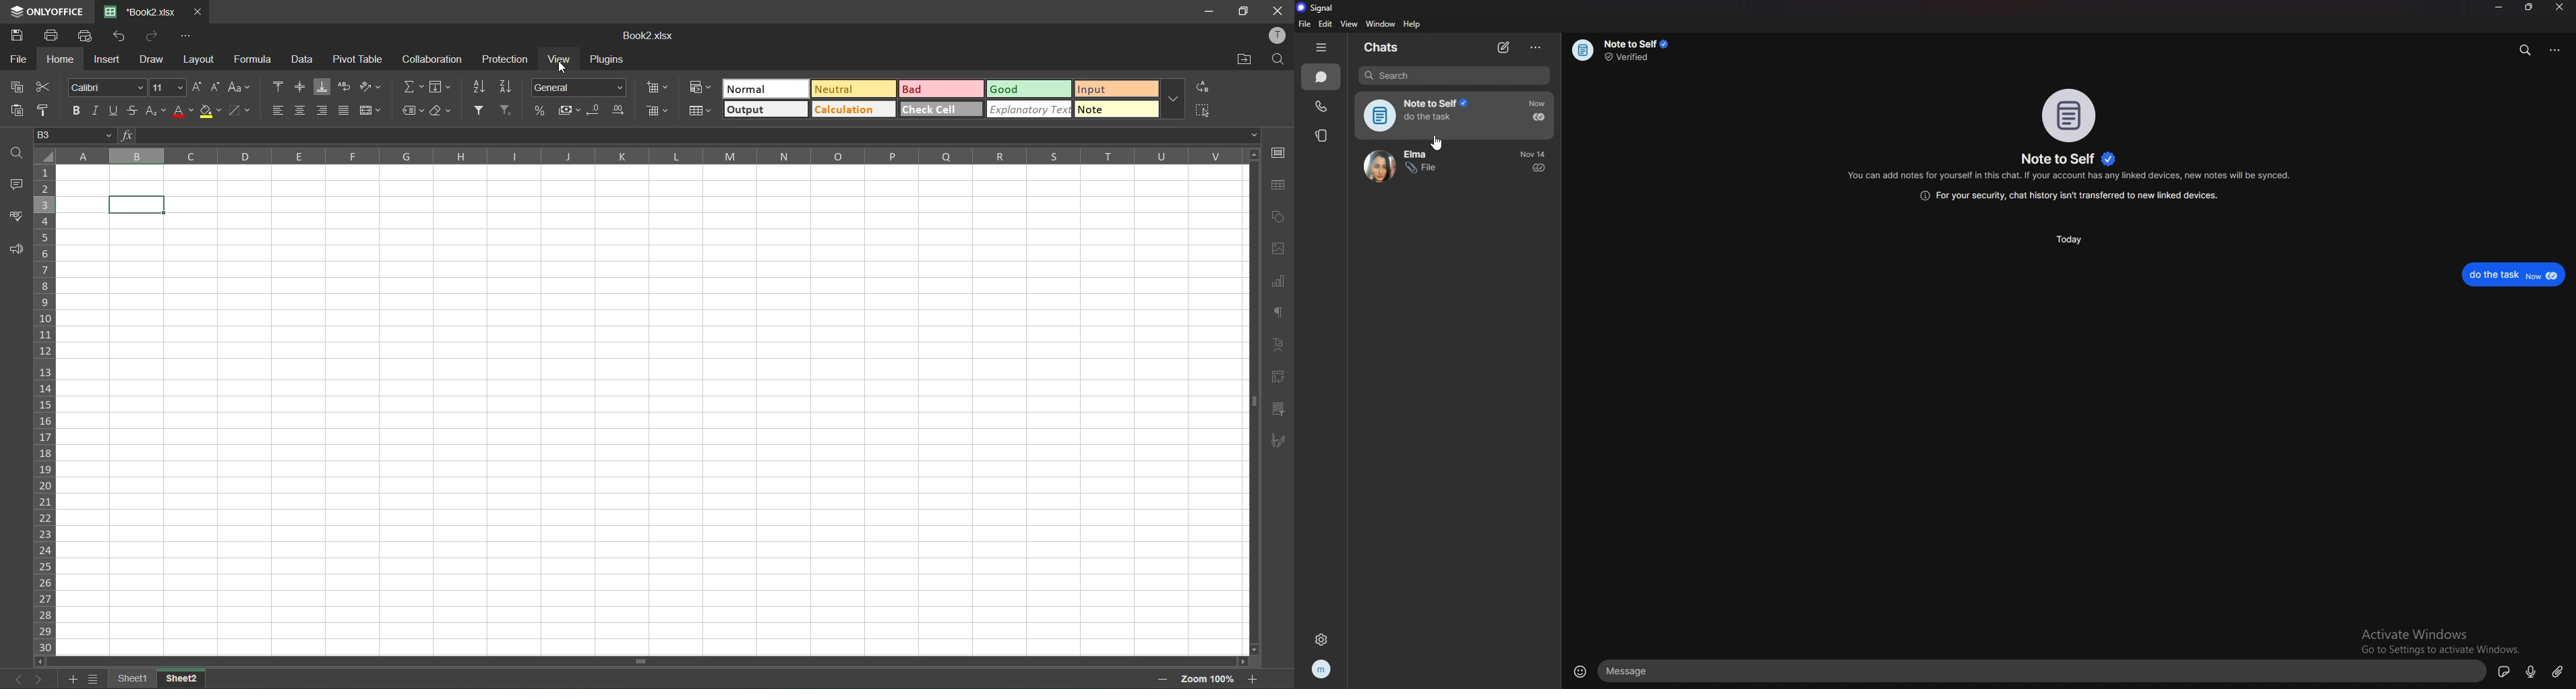 This screenshot has width=2576, height=700. I want to click on insert, so click(107, 59).